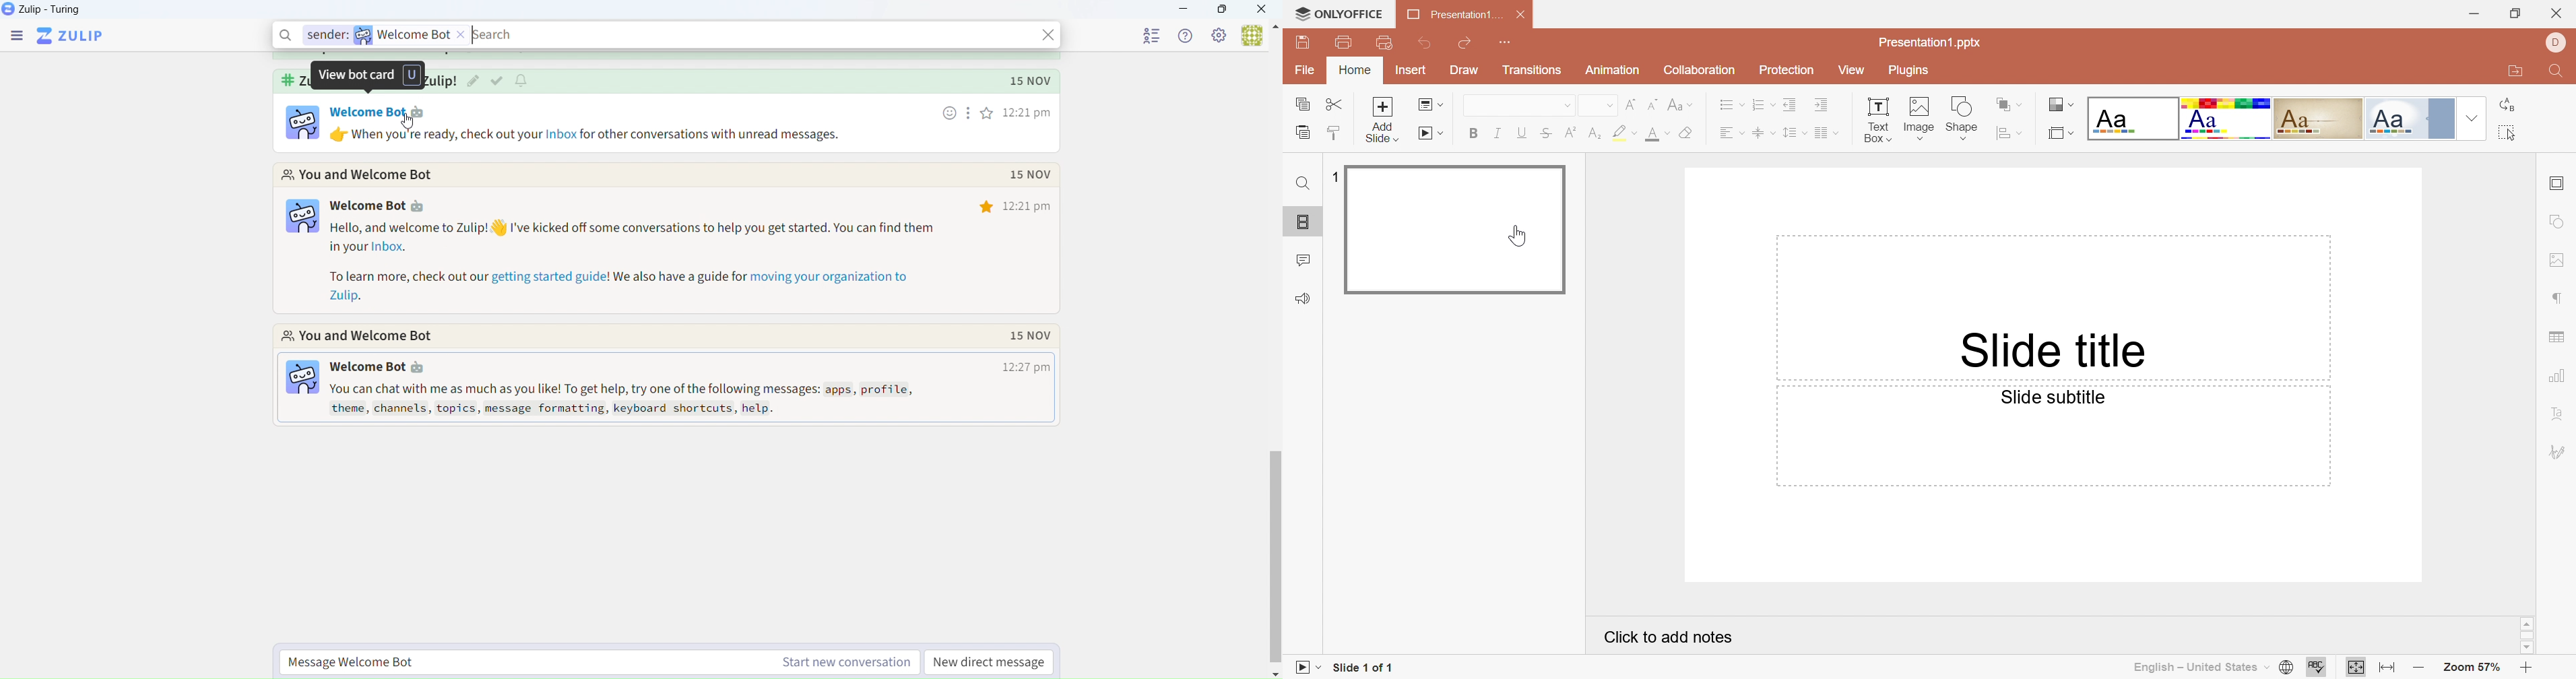  Describe the element at coordinates (1475, 132) in the screenshot. I see `Bold` at that location.